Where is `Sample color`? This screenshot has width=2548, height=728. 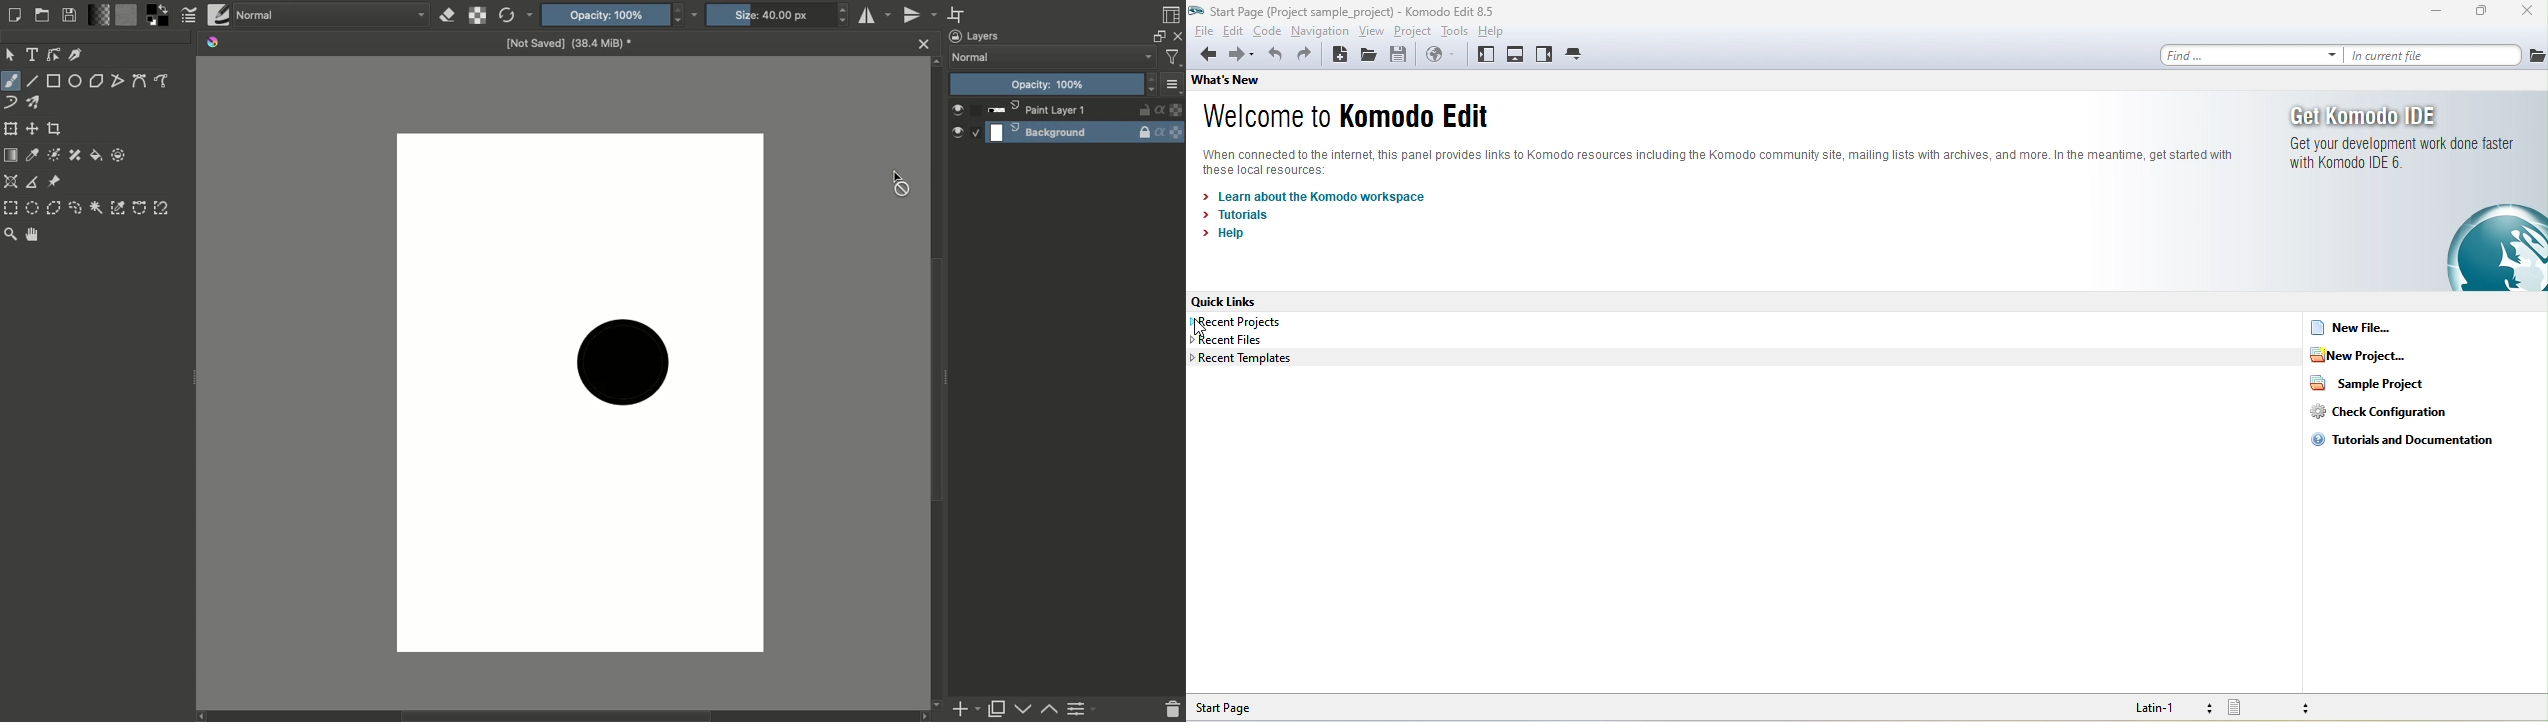 Sample color is located at coordinates (34, 157).